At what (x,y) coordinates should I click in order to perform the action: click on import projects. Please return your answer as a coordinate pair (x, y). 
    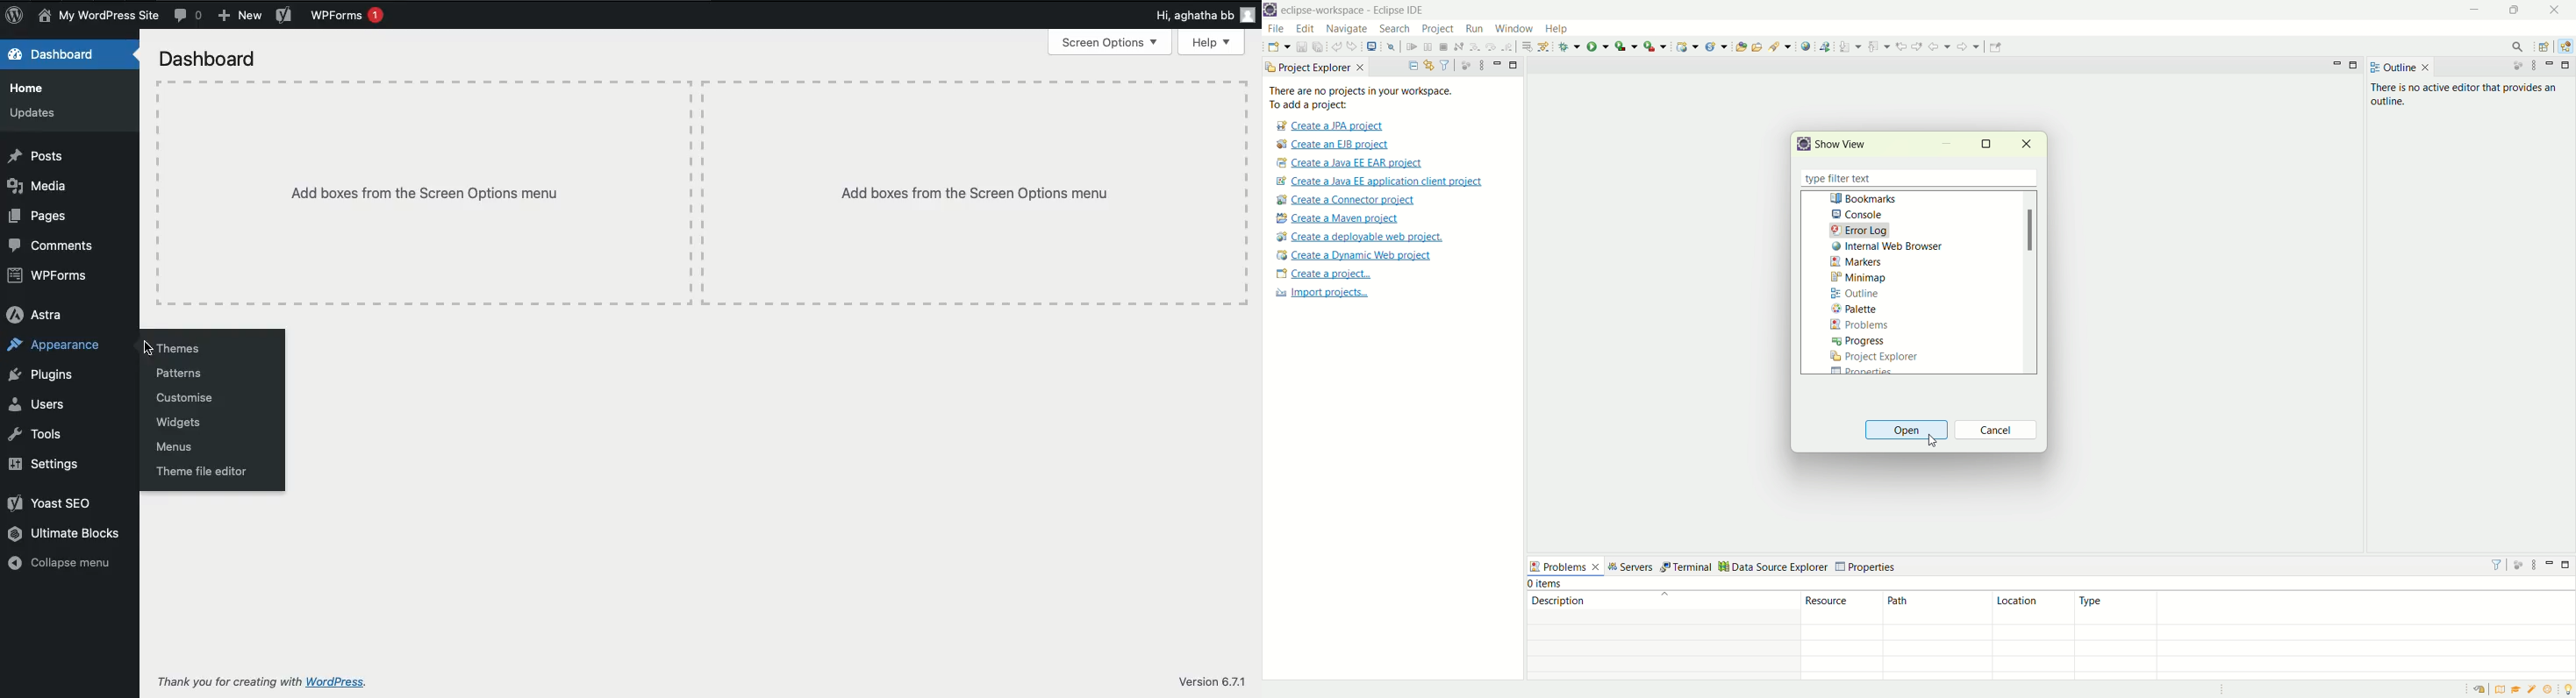
    Looking at the image, I should click on (1330, 297).